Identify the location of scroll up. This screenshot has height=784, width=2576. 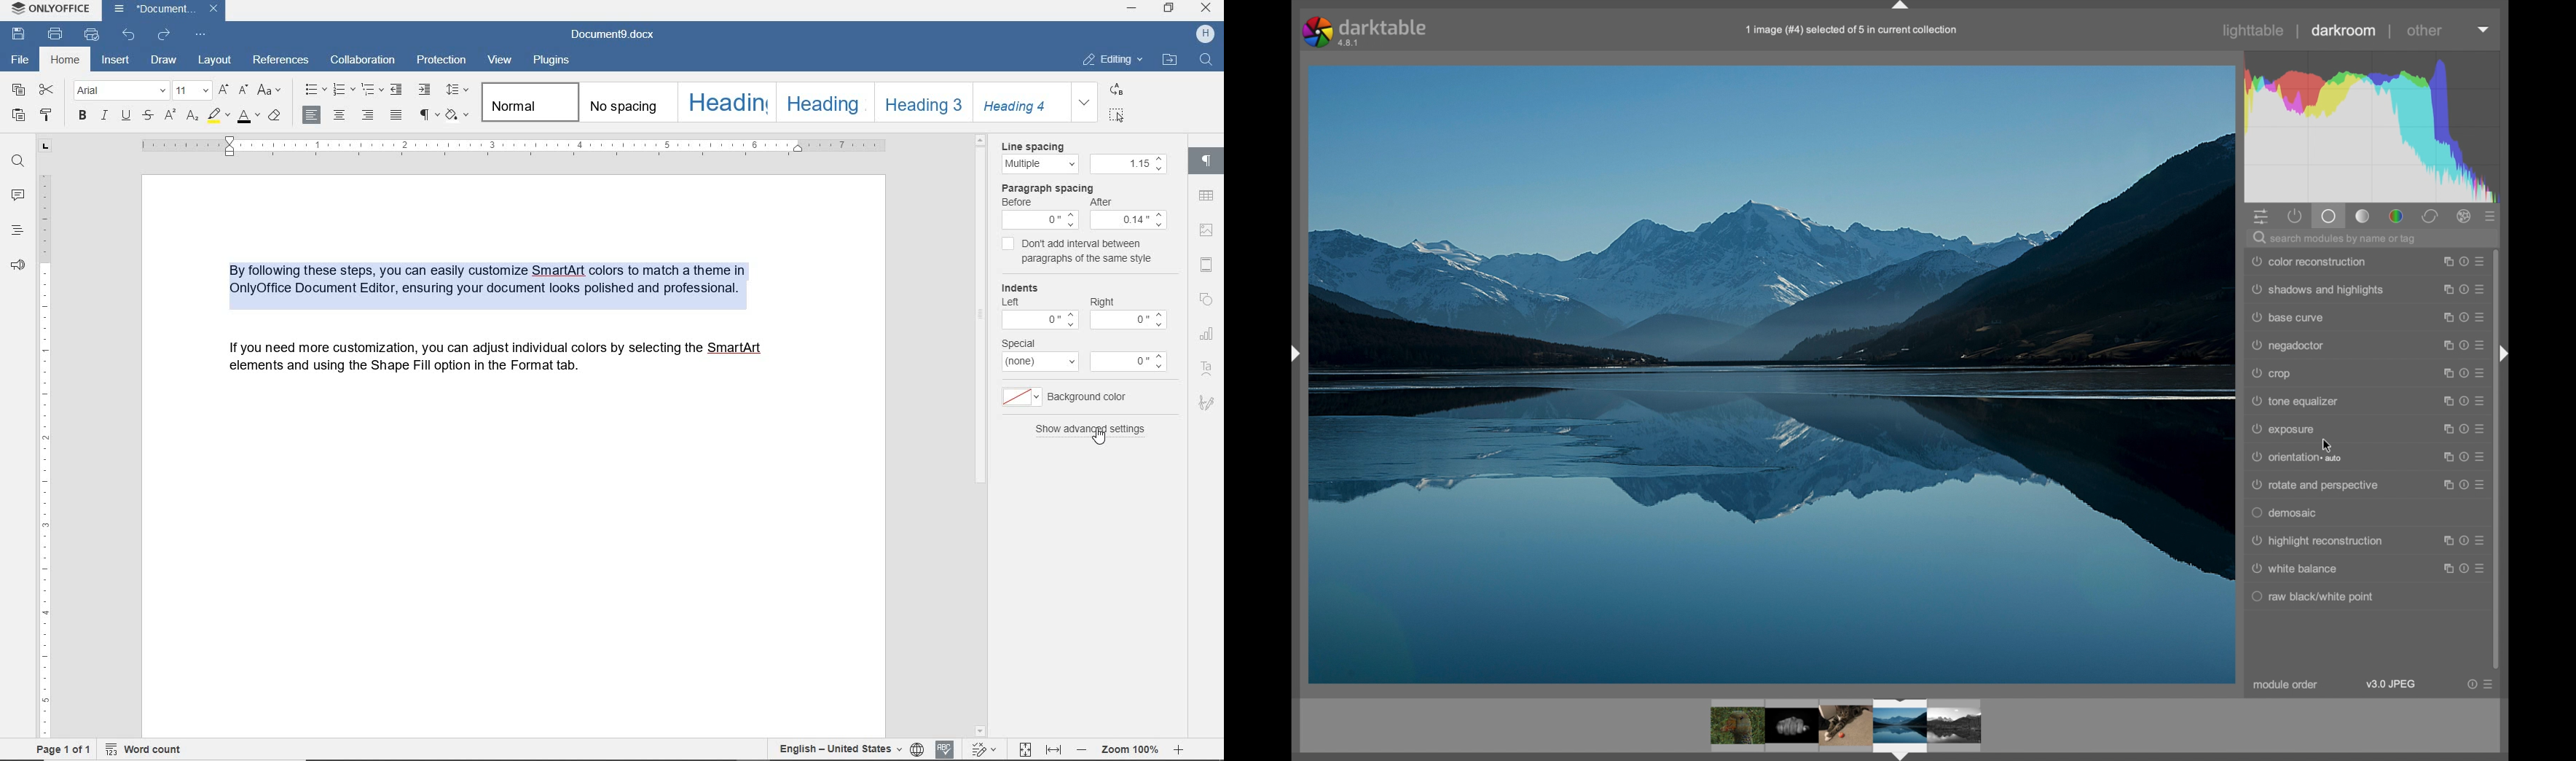
(981, 140).